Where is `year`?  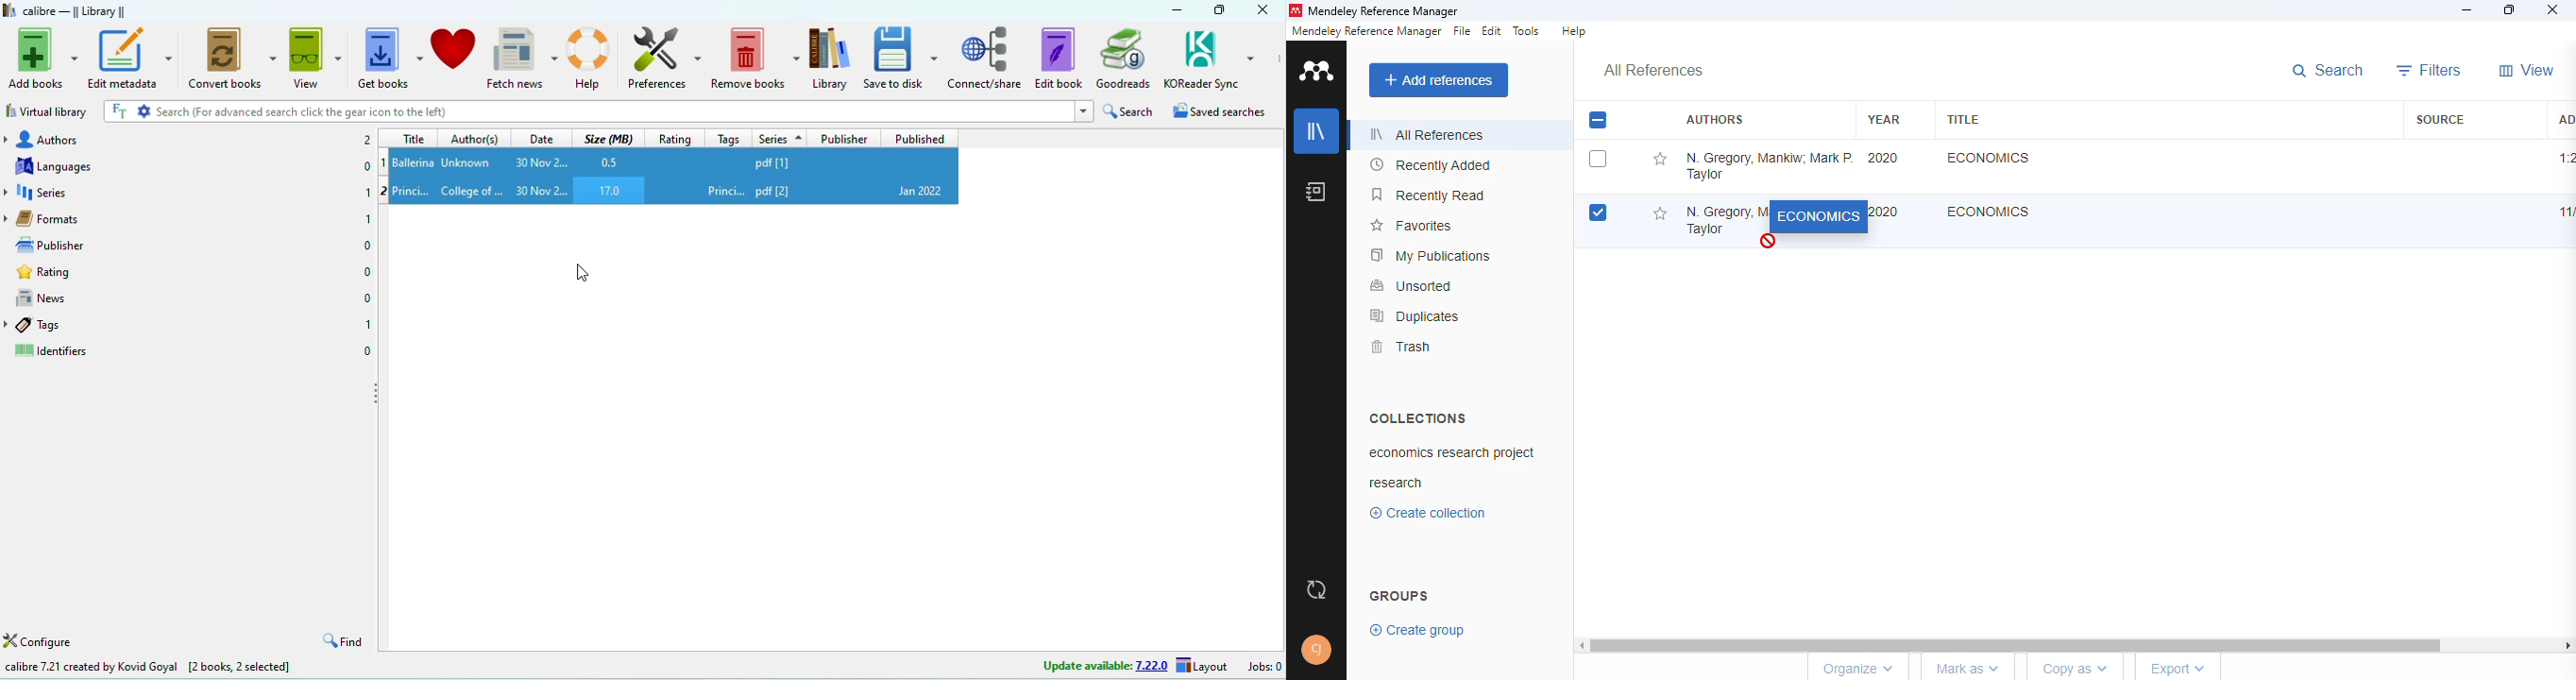 year is located at coordinates (1884, 119).